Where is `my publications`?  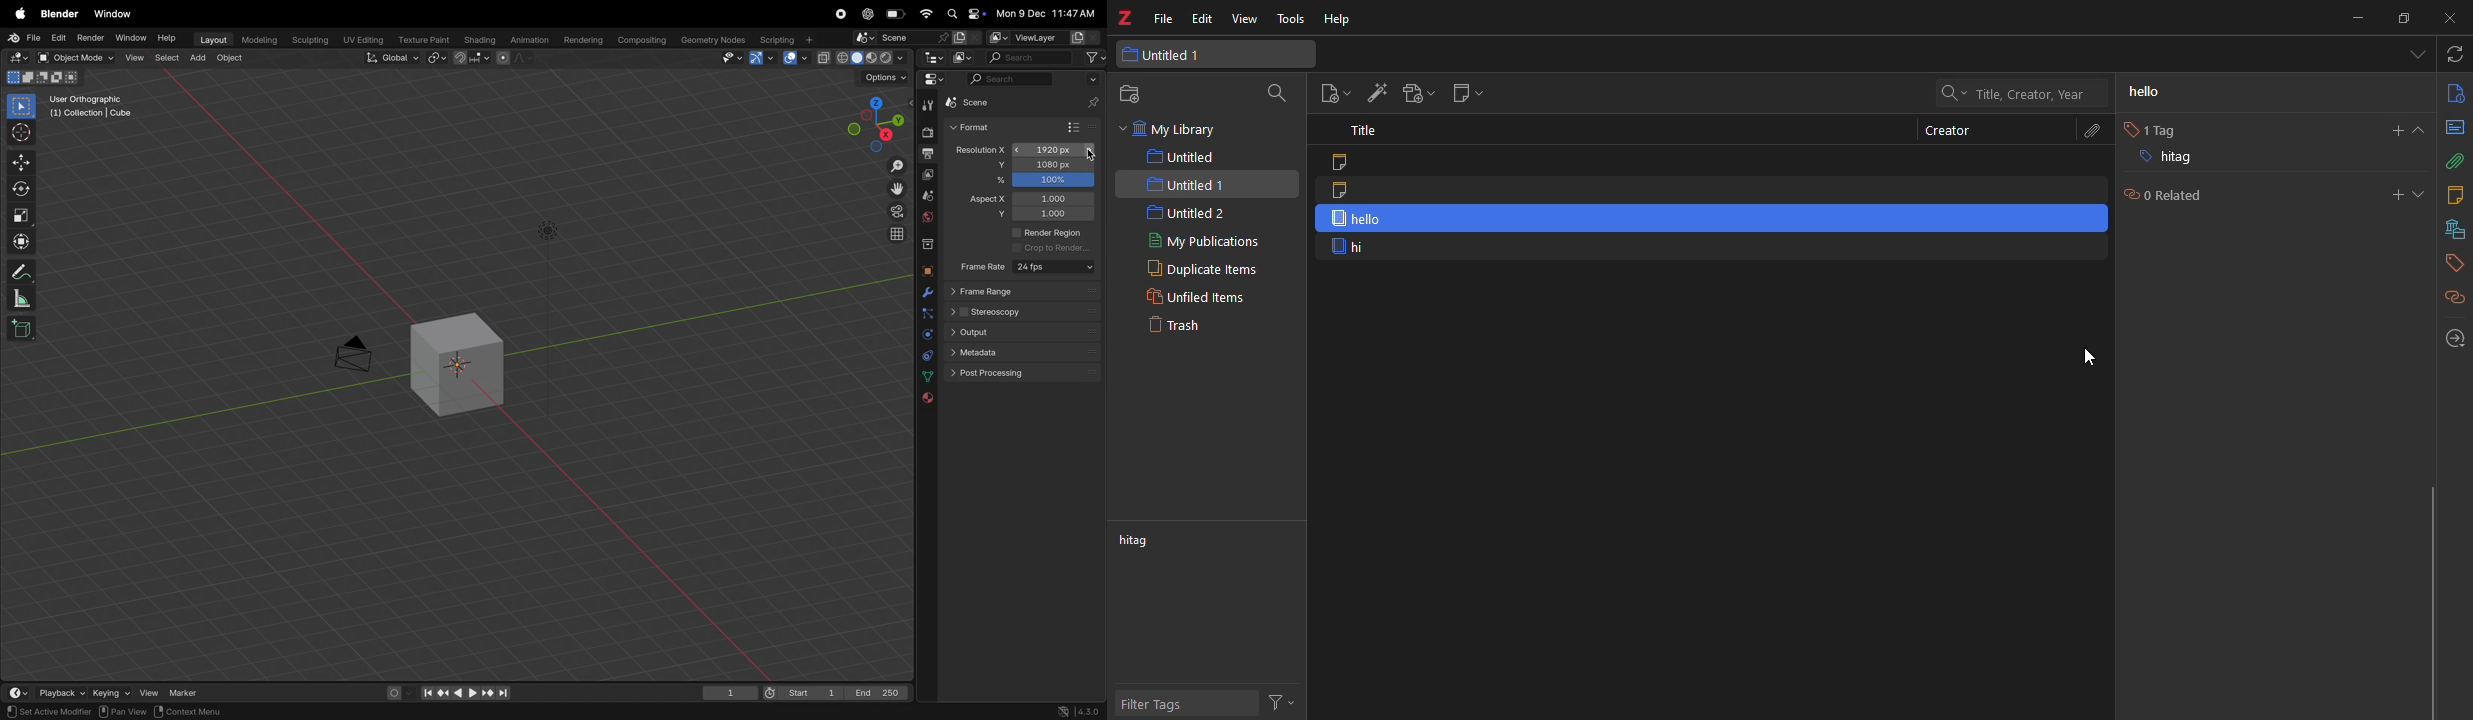 my publications is located at coordinates (1199, 242).